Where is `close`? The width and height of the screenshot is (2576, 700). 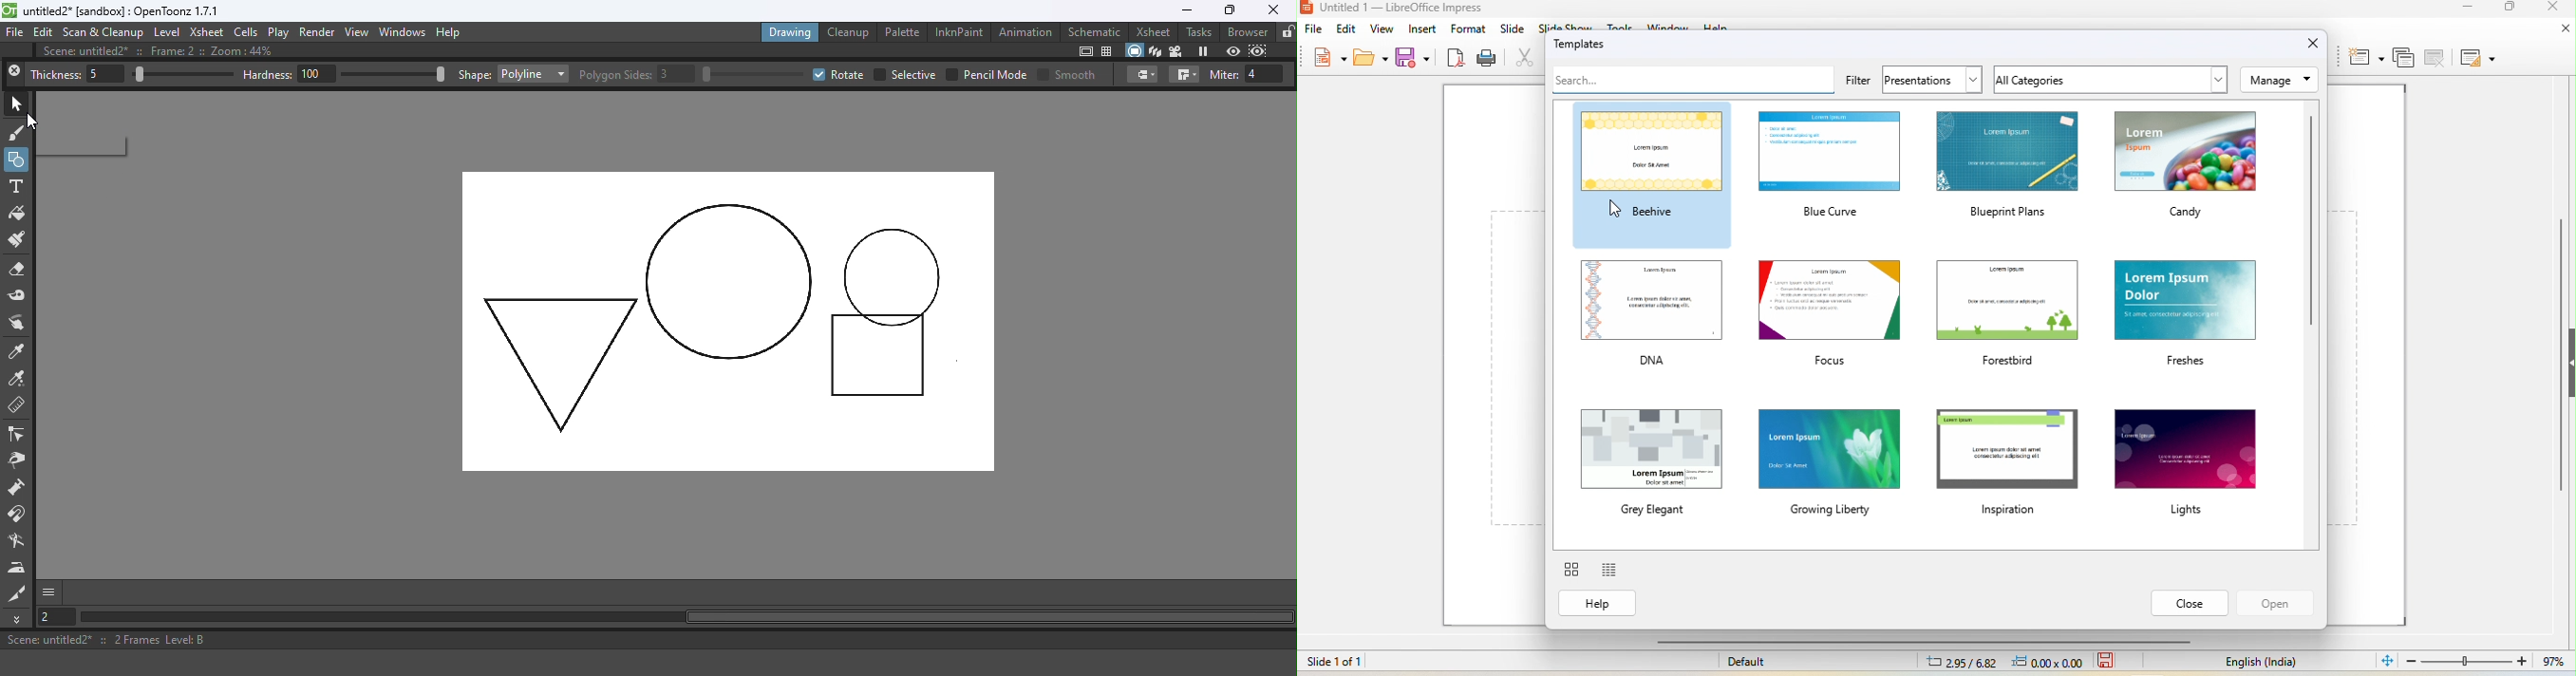 close is located at coordinates (2189, 603).